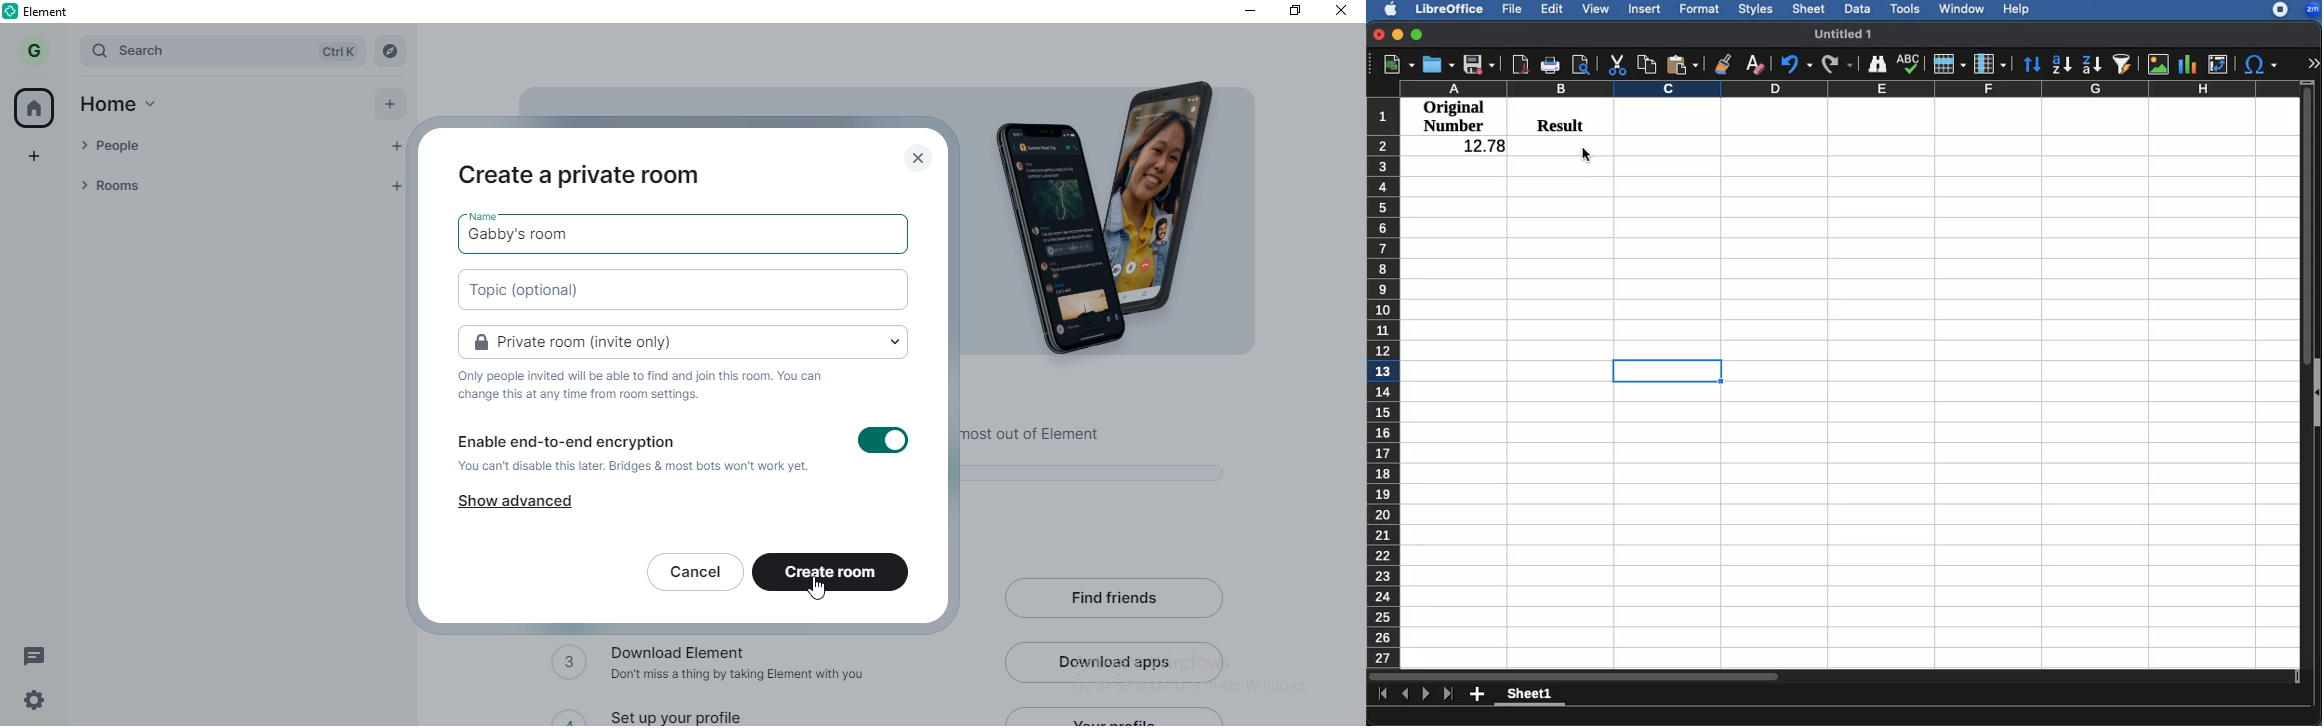  Describe the element at coordinates (1116, 660) in the screenshot. I see `download apps` at that location.